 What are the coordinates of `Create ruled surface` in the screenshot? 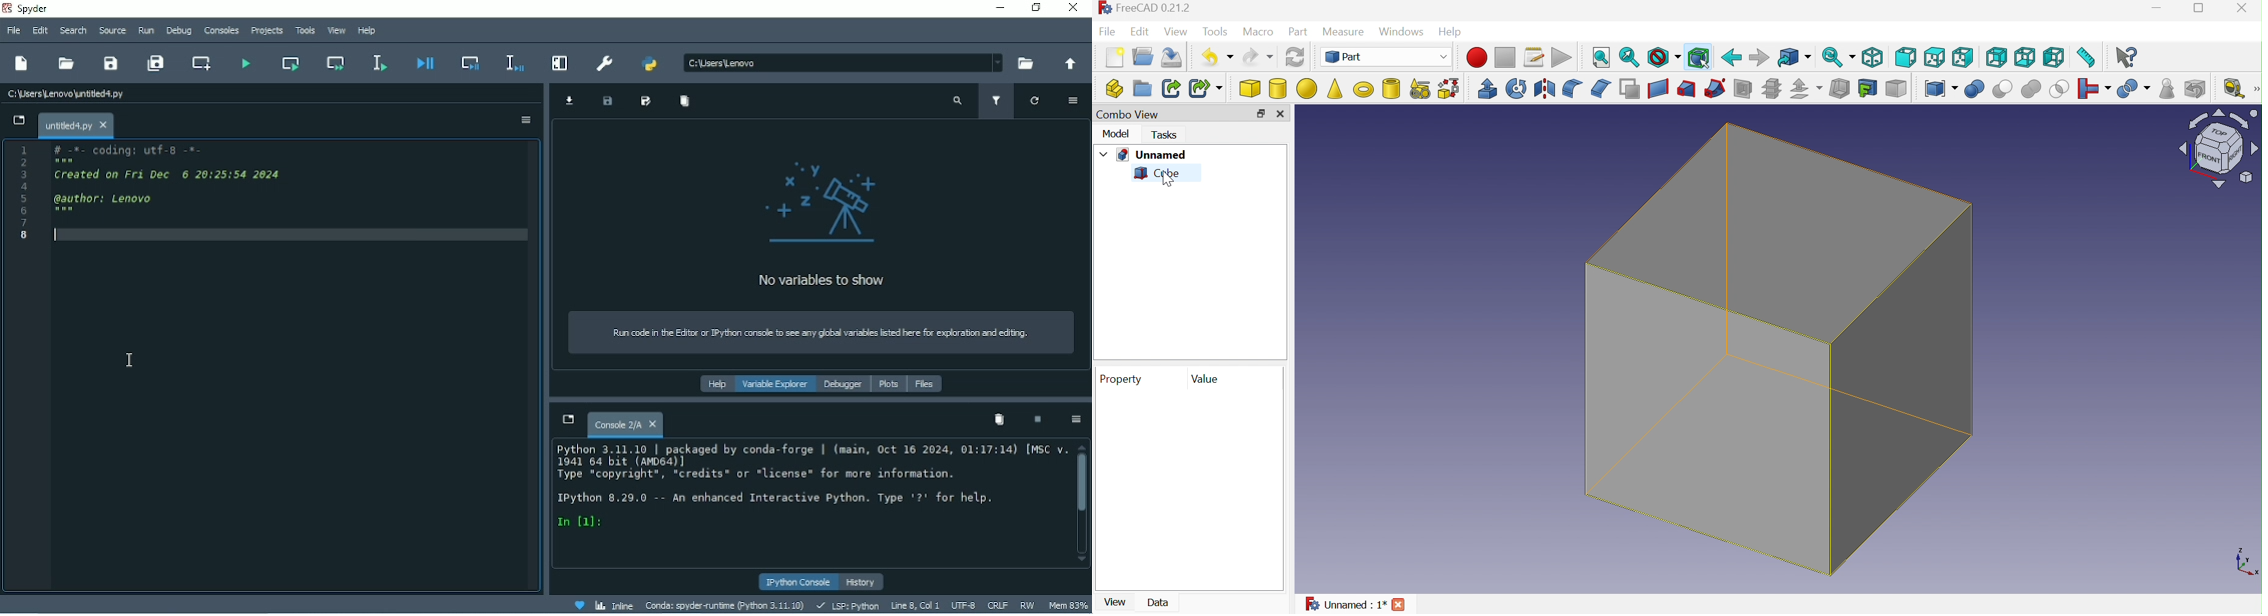 It's located at (1660, 90).